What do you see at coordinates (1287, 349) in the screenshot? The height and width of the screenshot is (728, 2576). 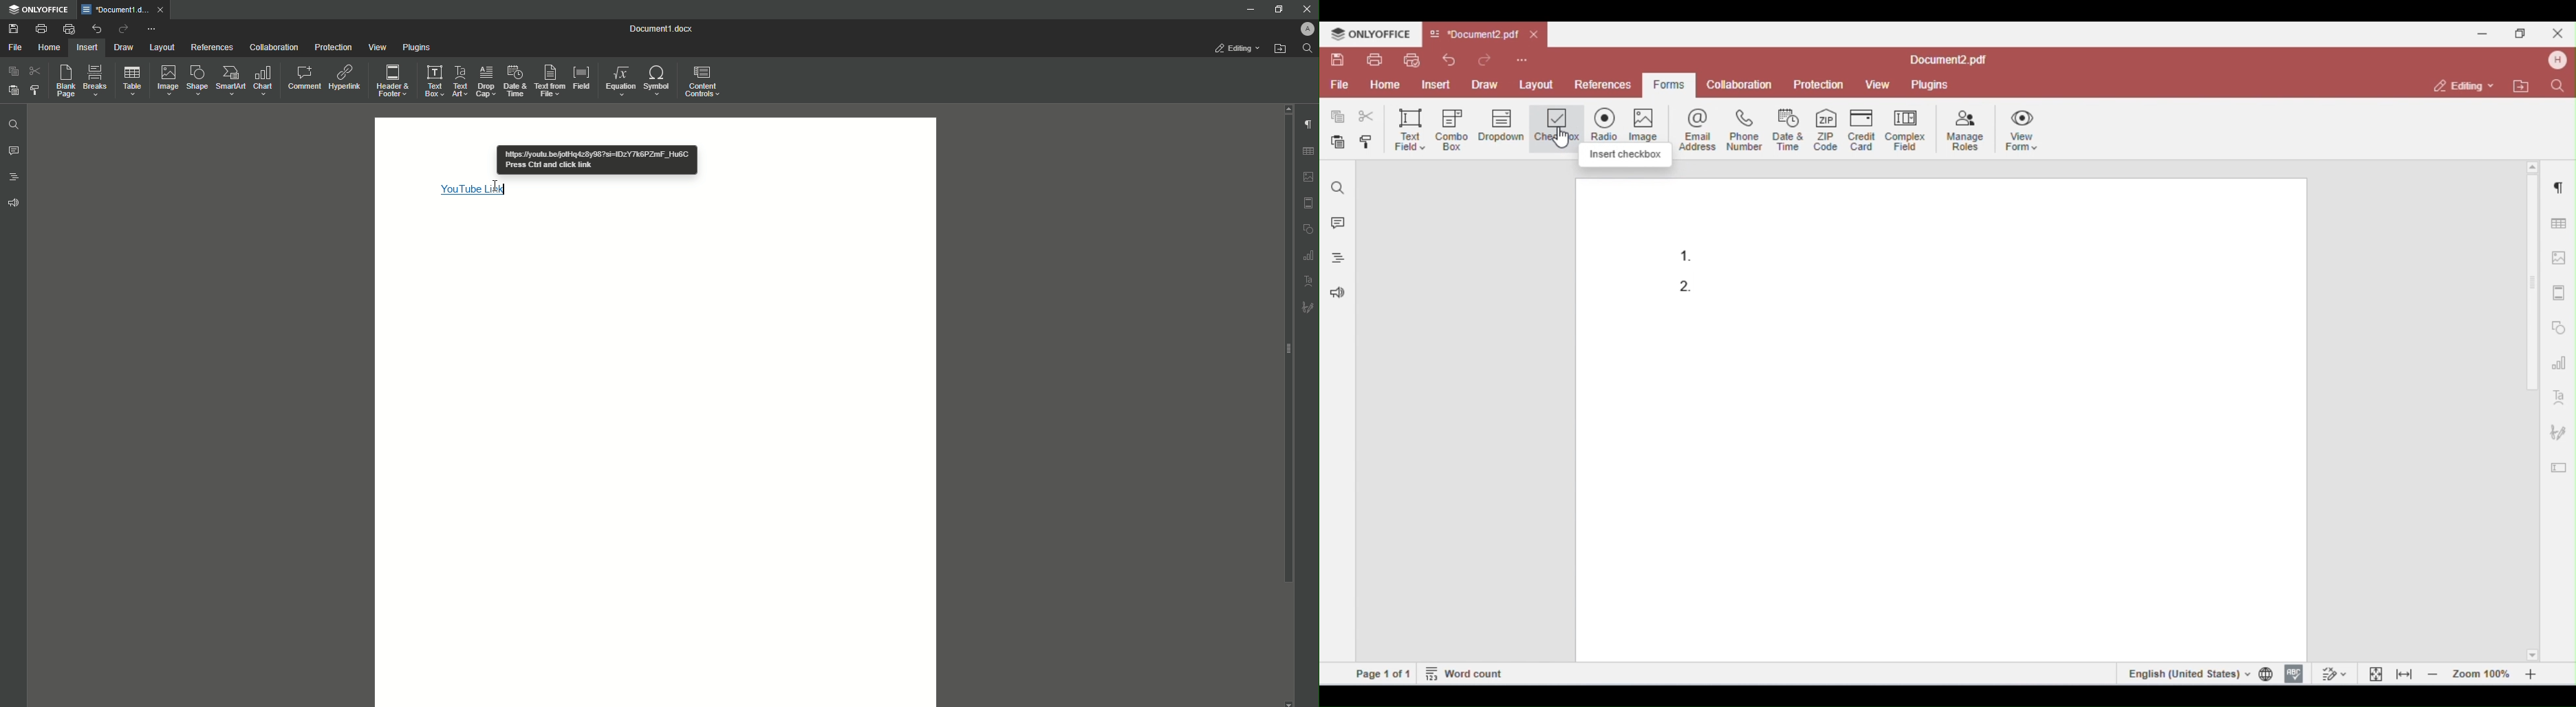 I see `scroll bar` at bounding box center [1287, 349].